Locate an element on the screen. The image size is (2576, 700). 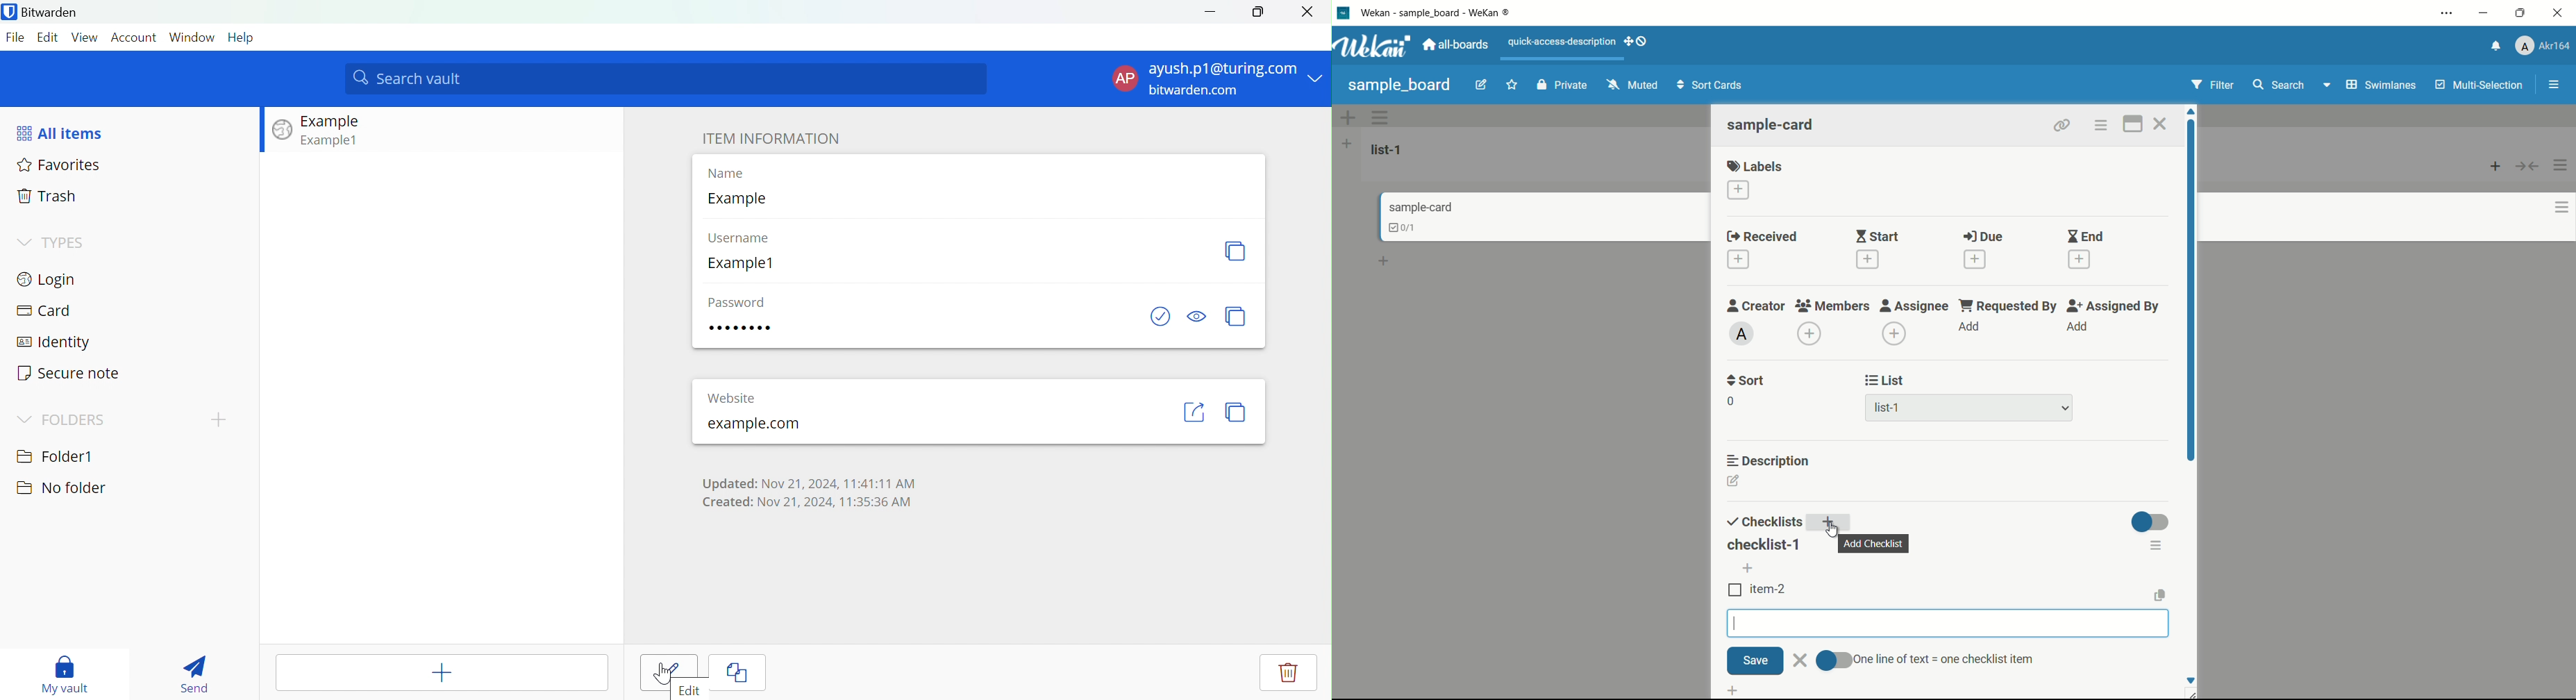
Example is located at coordinates (736, 199).